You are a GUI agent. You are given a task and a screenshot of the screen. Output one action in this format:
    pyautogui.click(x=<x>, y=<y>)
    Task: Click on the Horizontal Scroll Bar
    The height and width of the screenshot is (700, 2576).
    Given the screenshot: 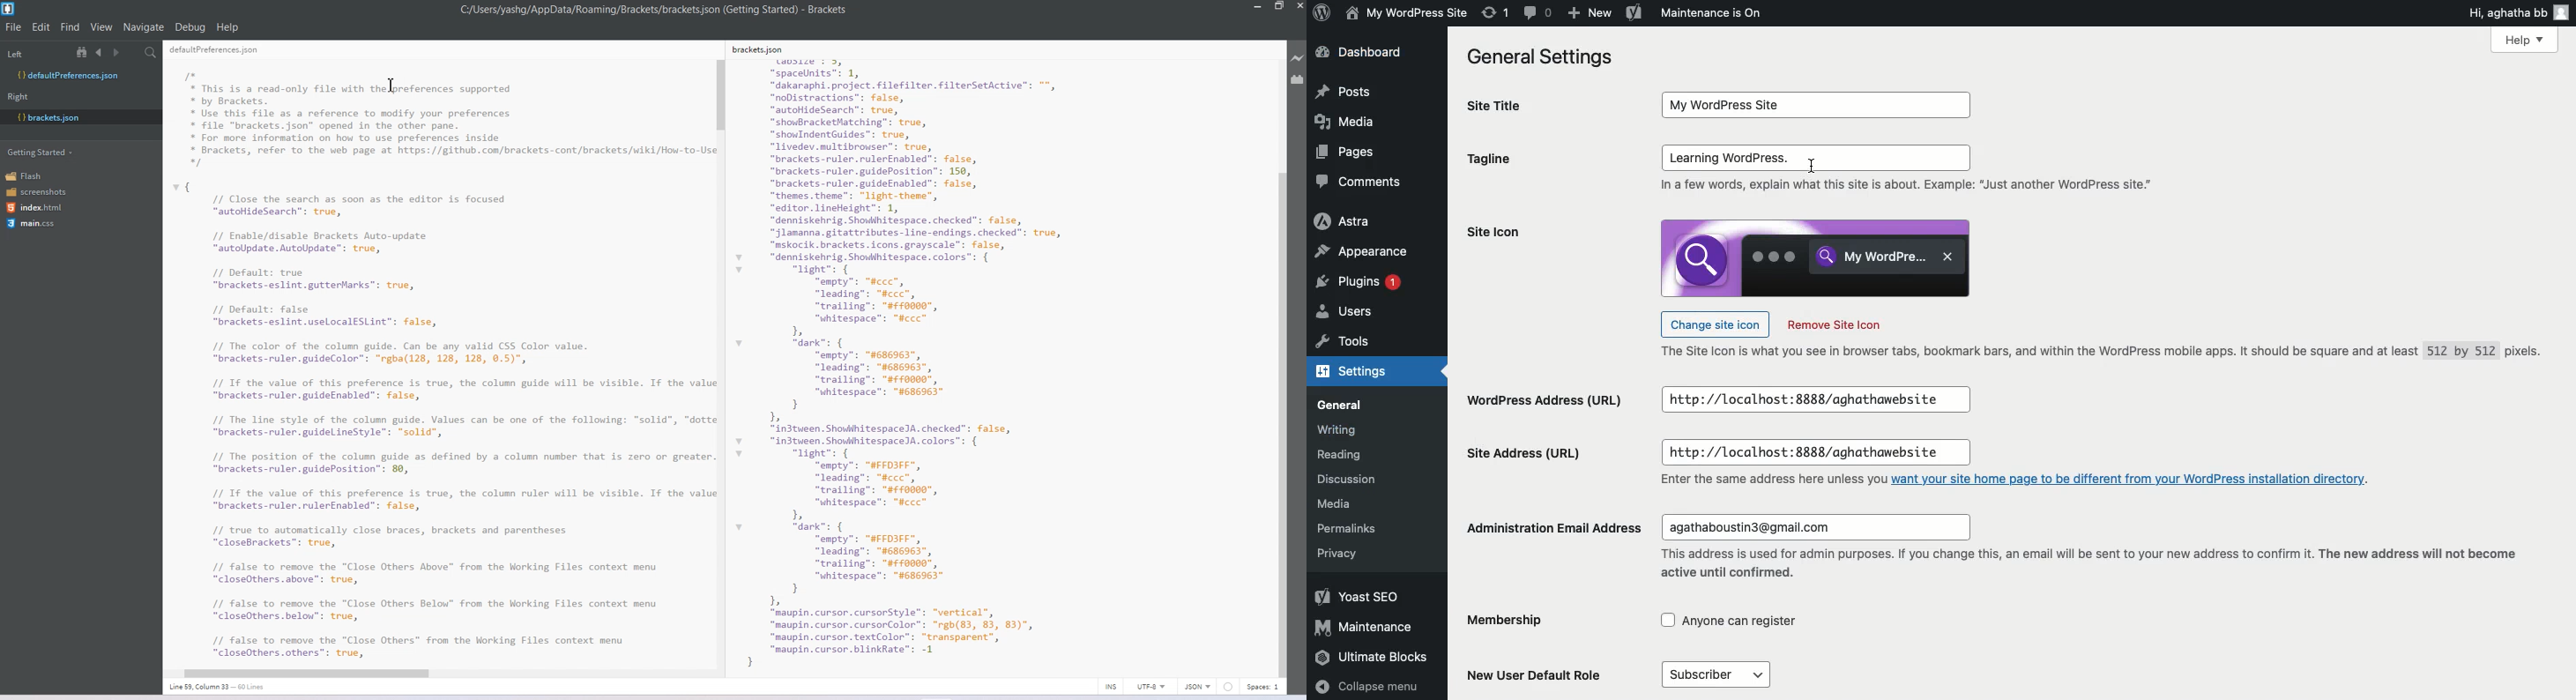 What is the action you would take?
    pyautogui.click(x=434, y=671)
    